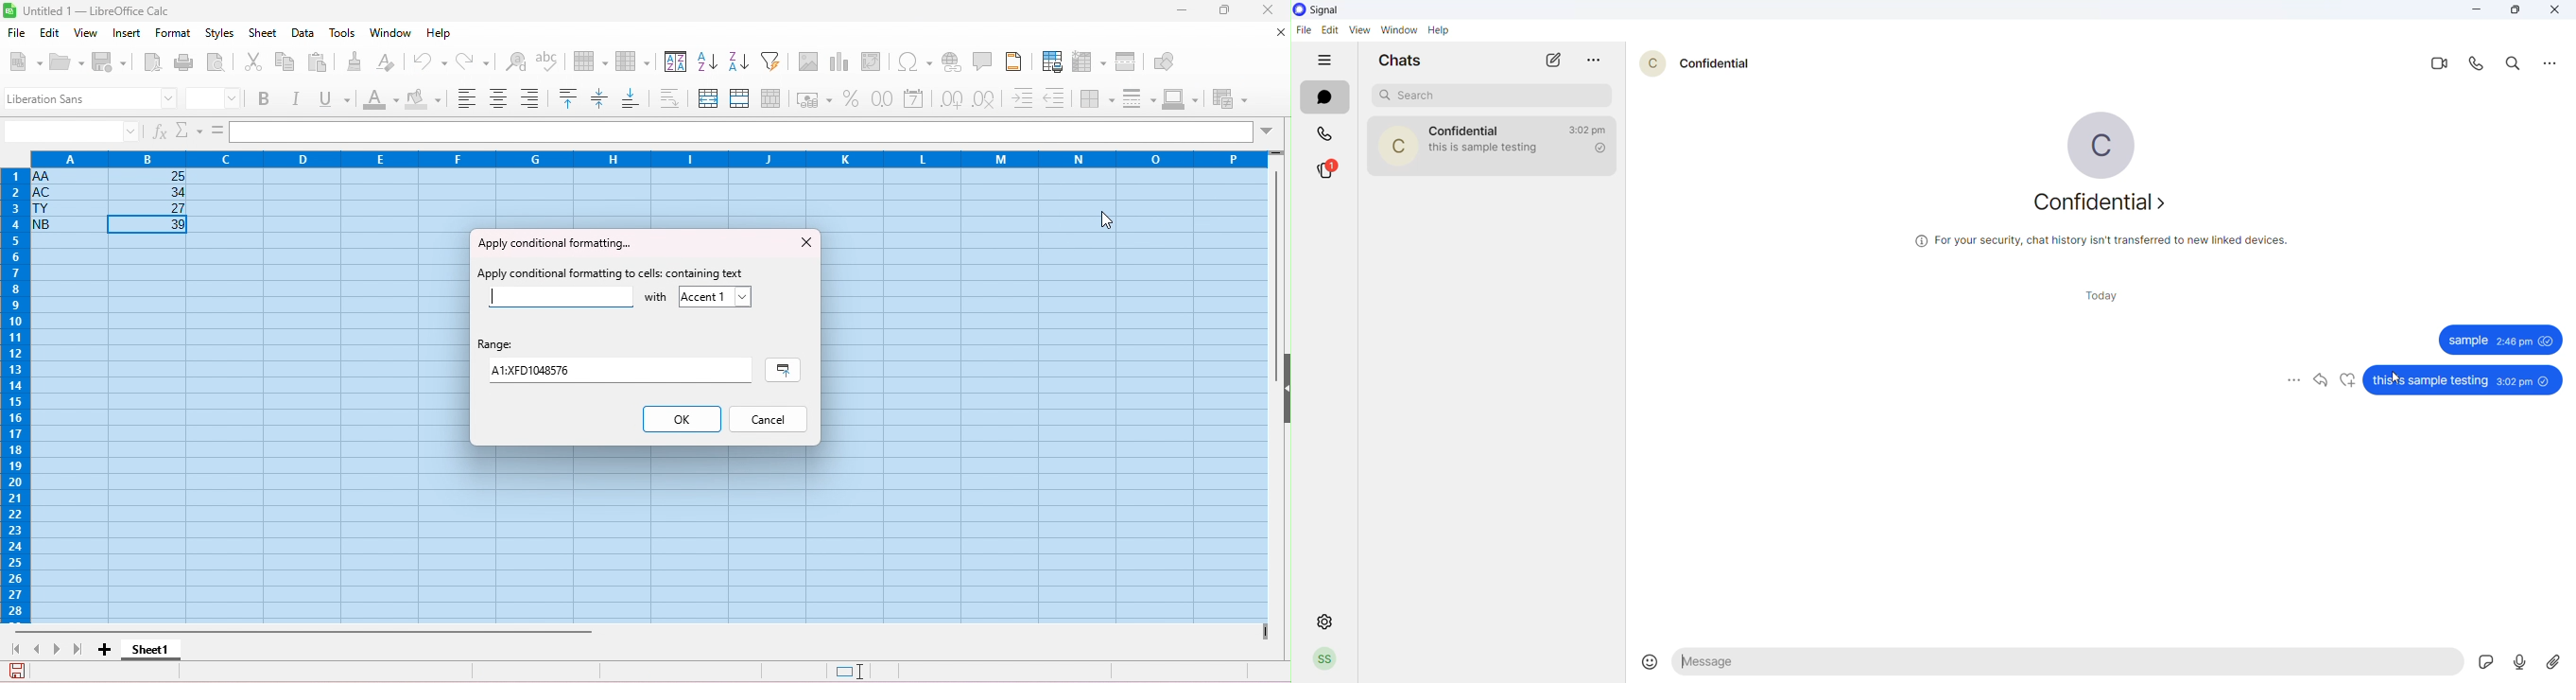  I want to click on close, so click(1280, 33).